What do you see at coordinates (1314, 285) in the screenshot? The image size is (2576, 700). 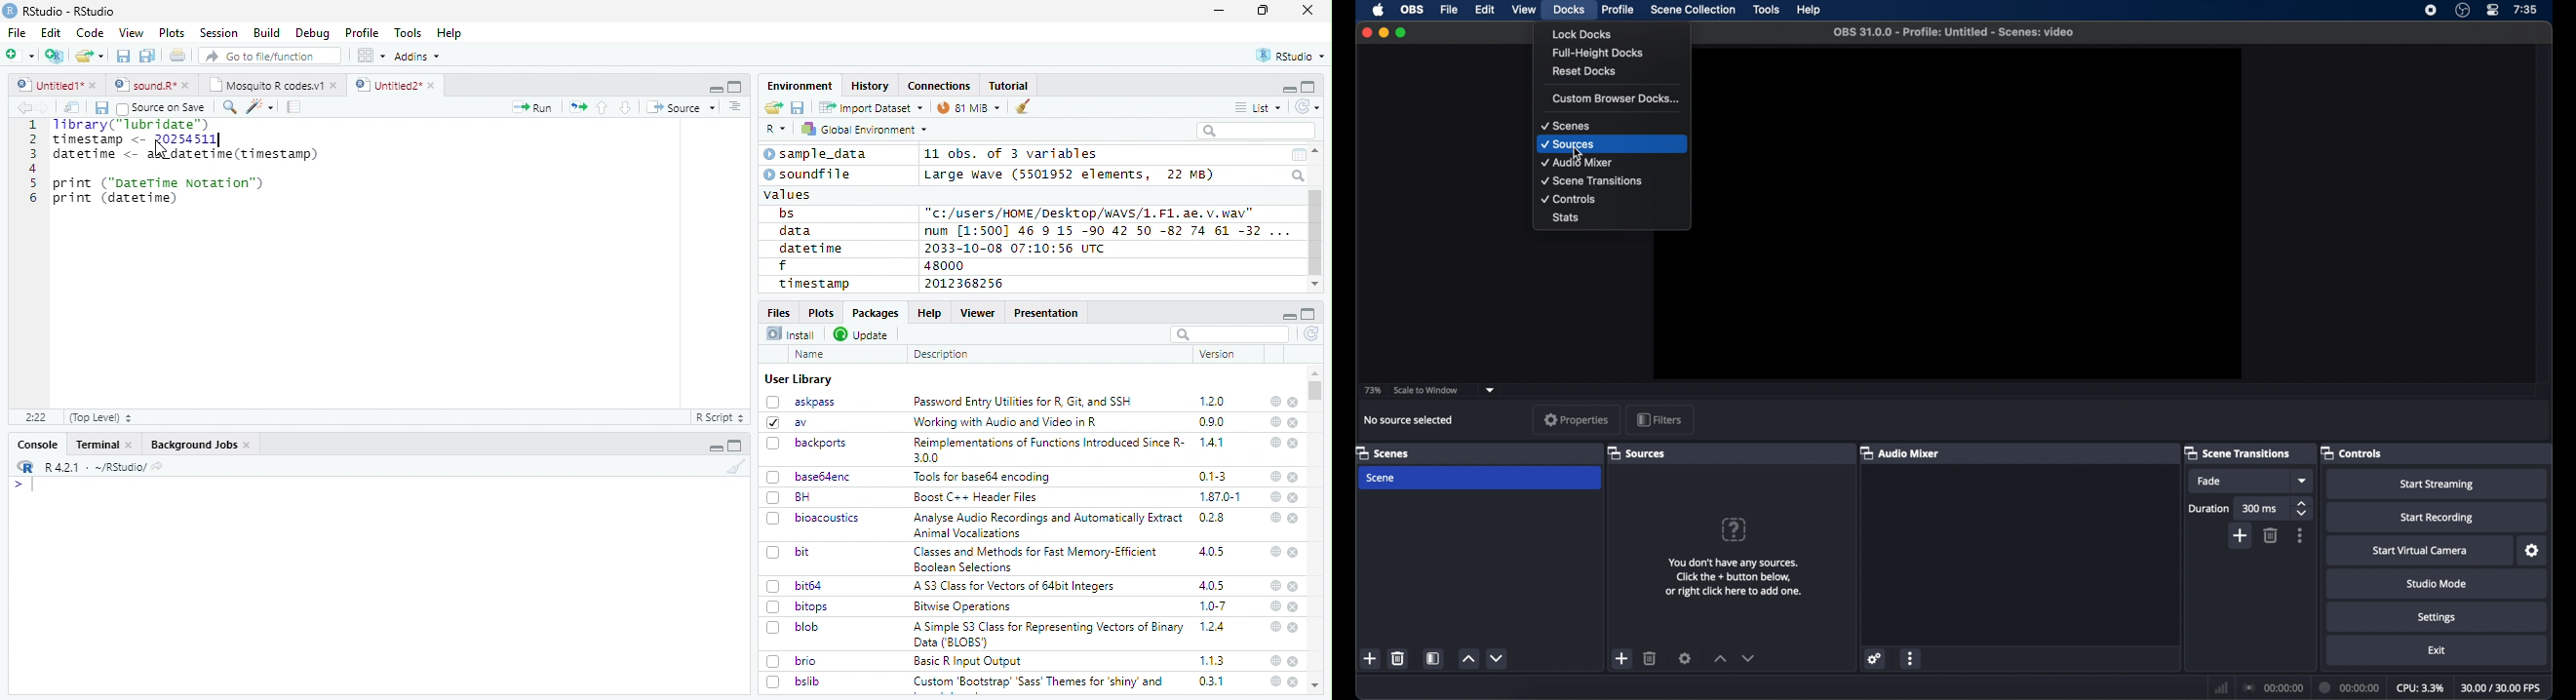 I see `scroll down` at bounding box center [1314, 285].